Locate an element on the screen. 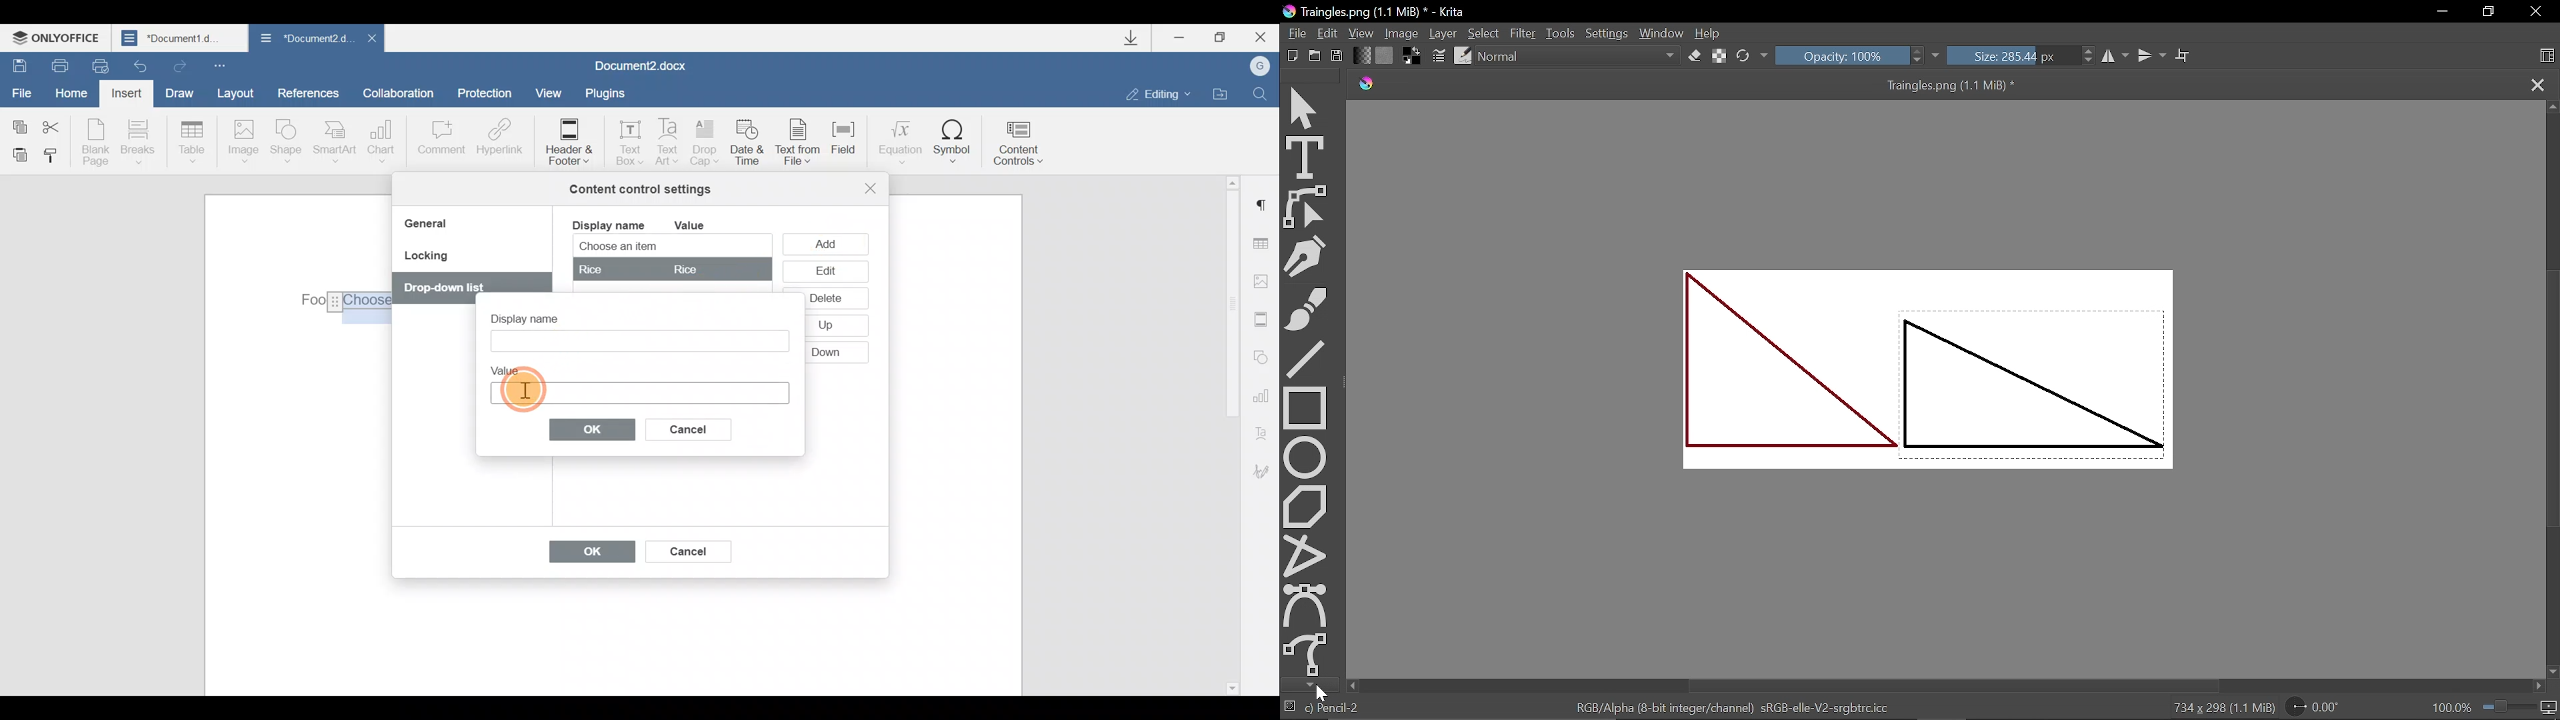 The width and height of the screenshot is (2576, 728).  is located at coordinates (346, 303).